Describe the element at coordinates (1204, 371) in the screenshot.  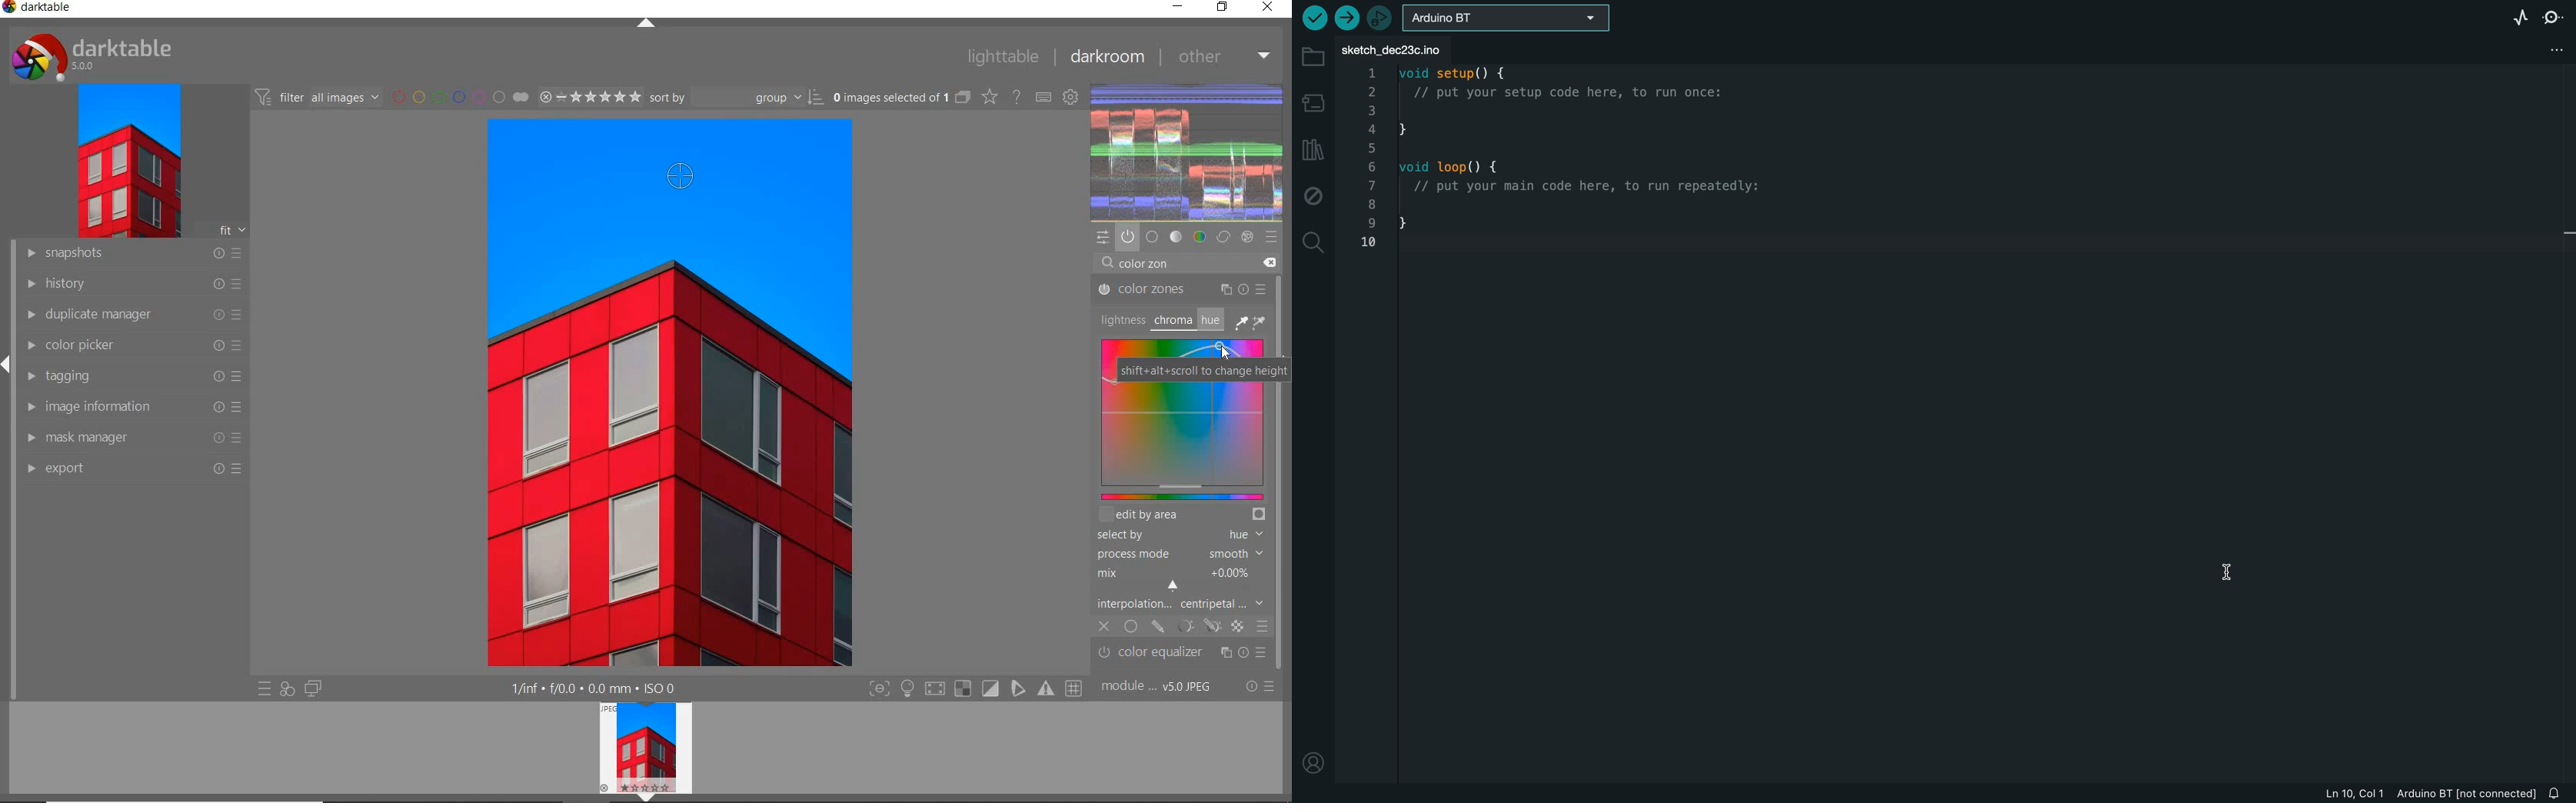
I see `SHIFT+ALT+SCROLL TO CHANGE HEIGHT` at that location.